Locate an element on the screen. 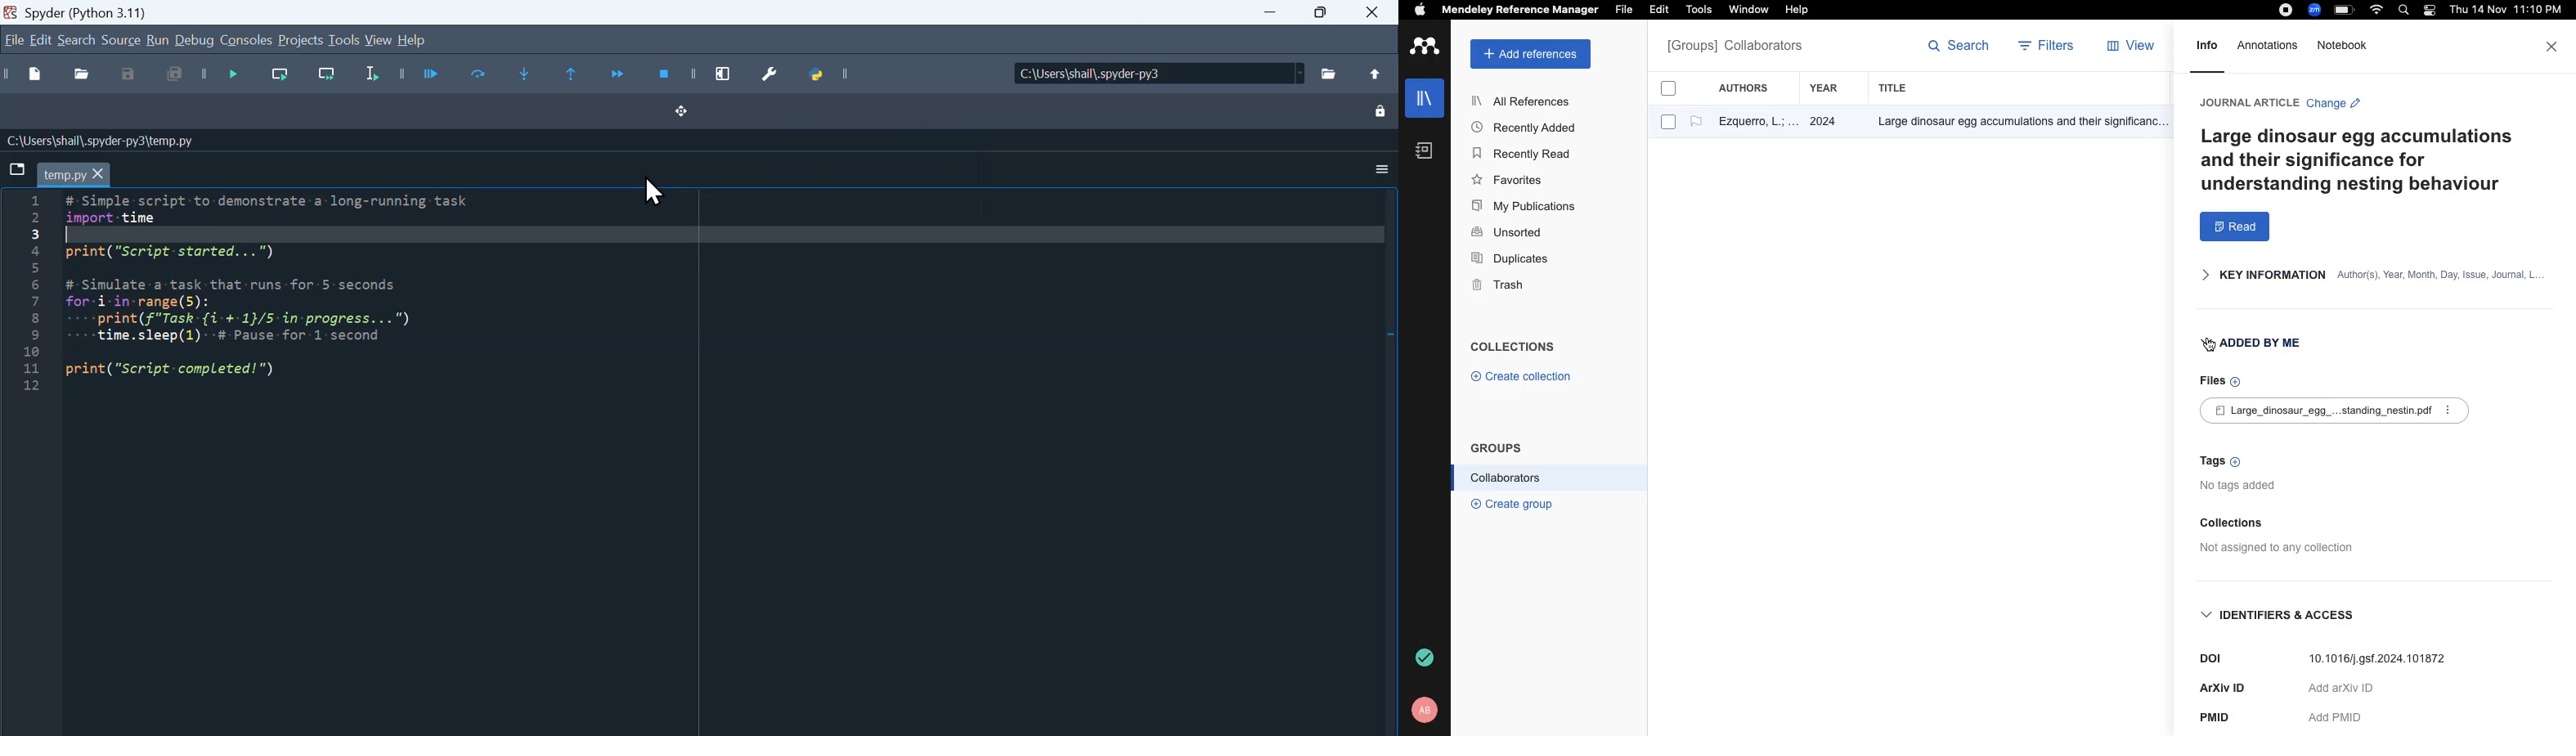  Stop debugging is located at coordinates (664, 74).